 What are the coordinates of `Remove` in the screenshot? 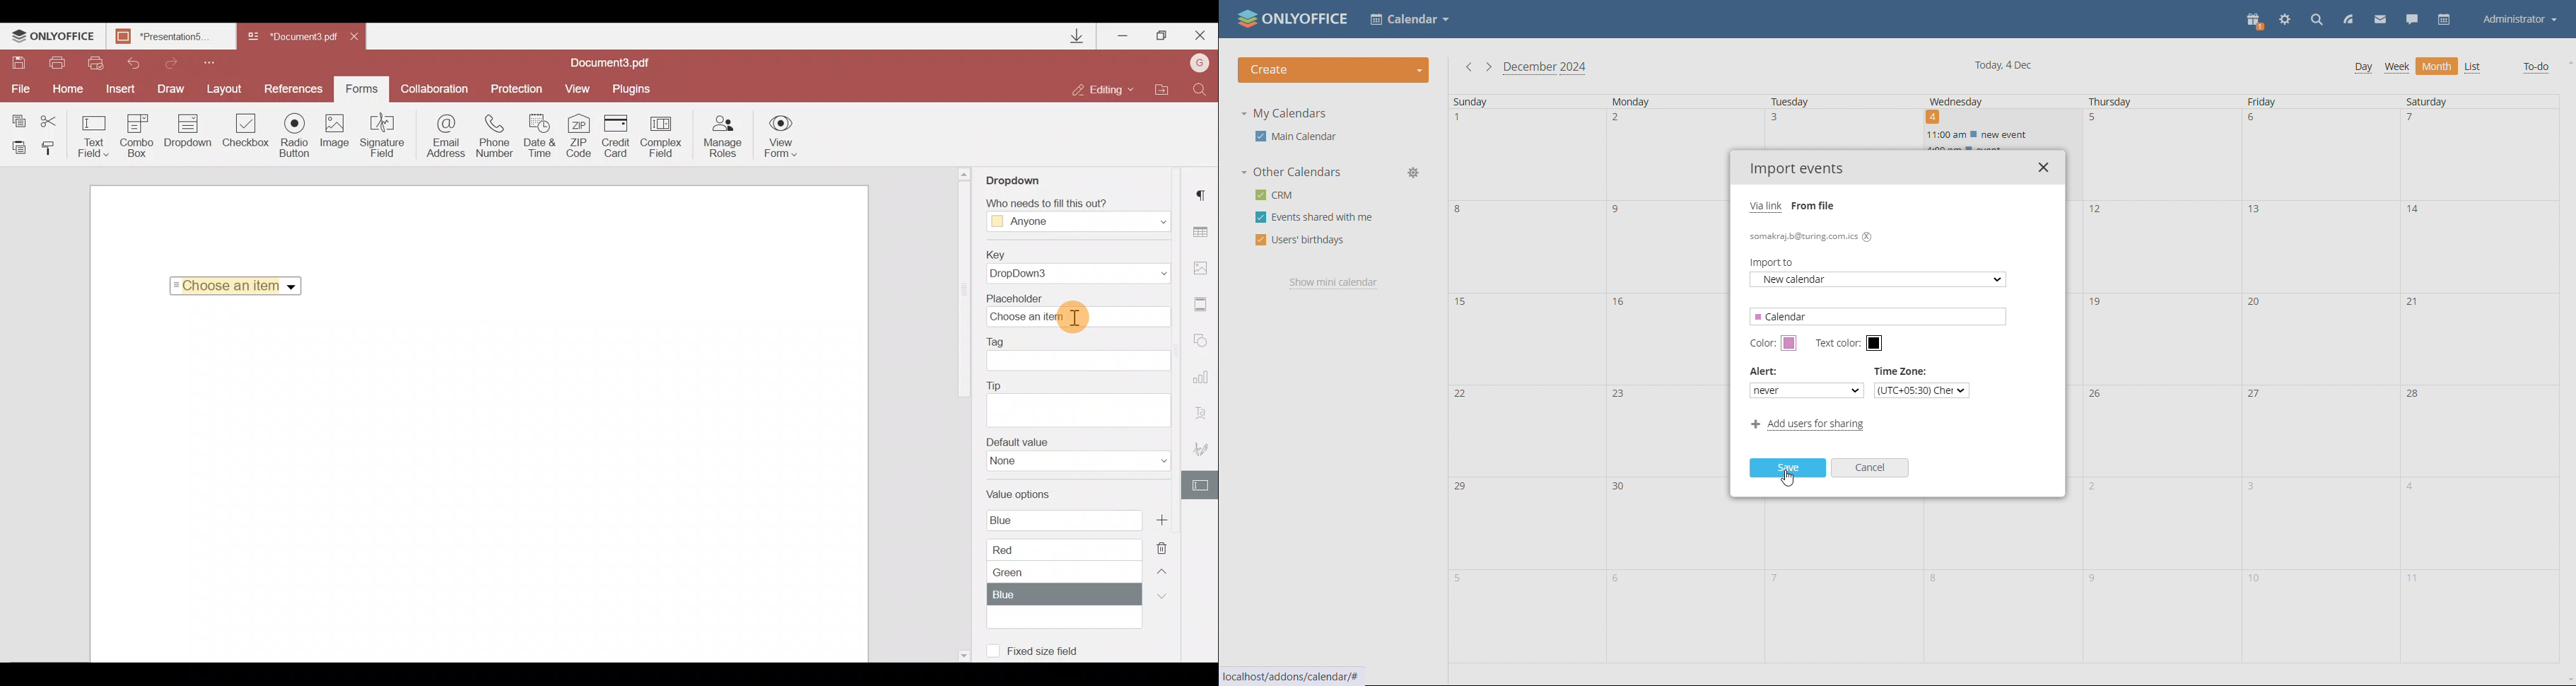 It's located at (1165, 544).